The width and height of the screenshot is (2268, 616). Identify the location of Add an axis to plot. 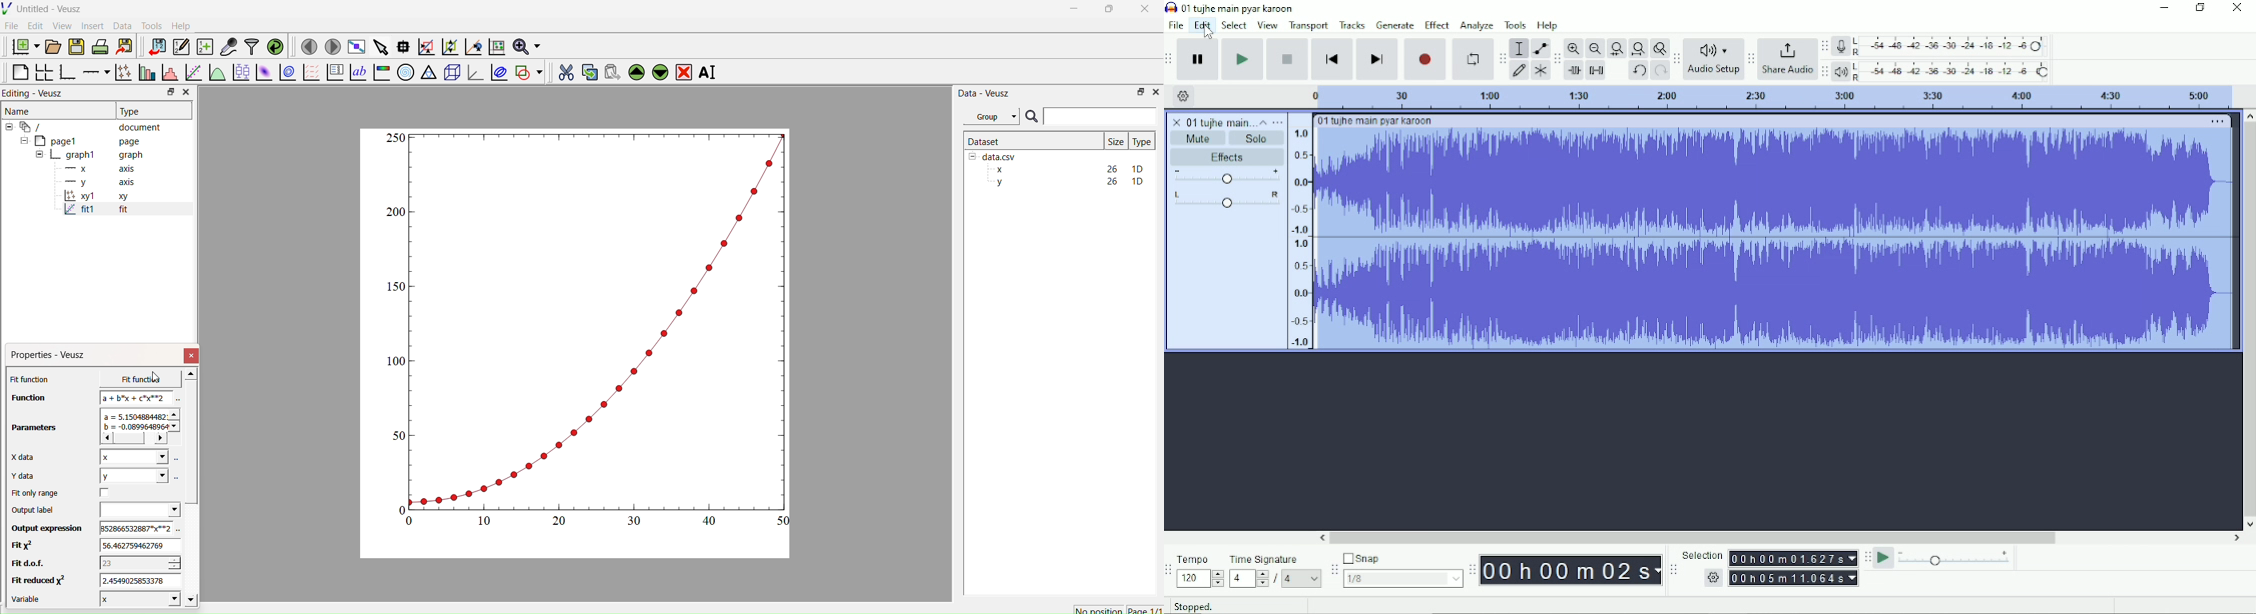
(93, 71).